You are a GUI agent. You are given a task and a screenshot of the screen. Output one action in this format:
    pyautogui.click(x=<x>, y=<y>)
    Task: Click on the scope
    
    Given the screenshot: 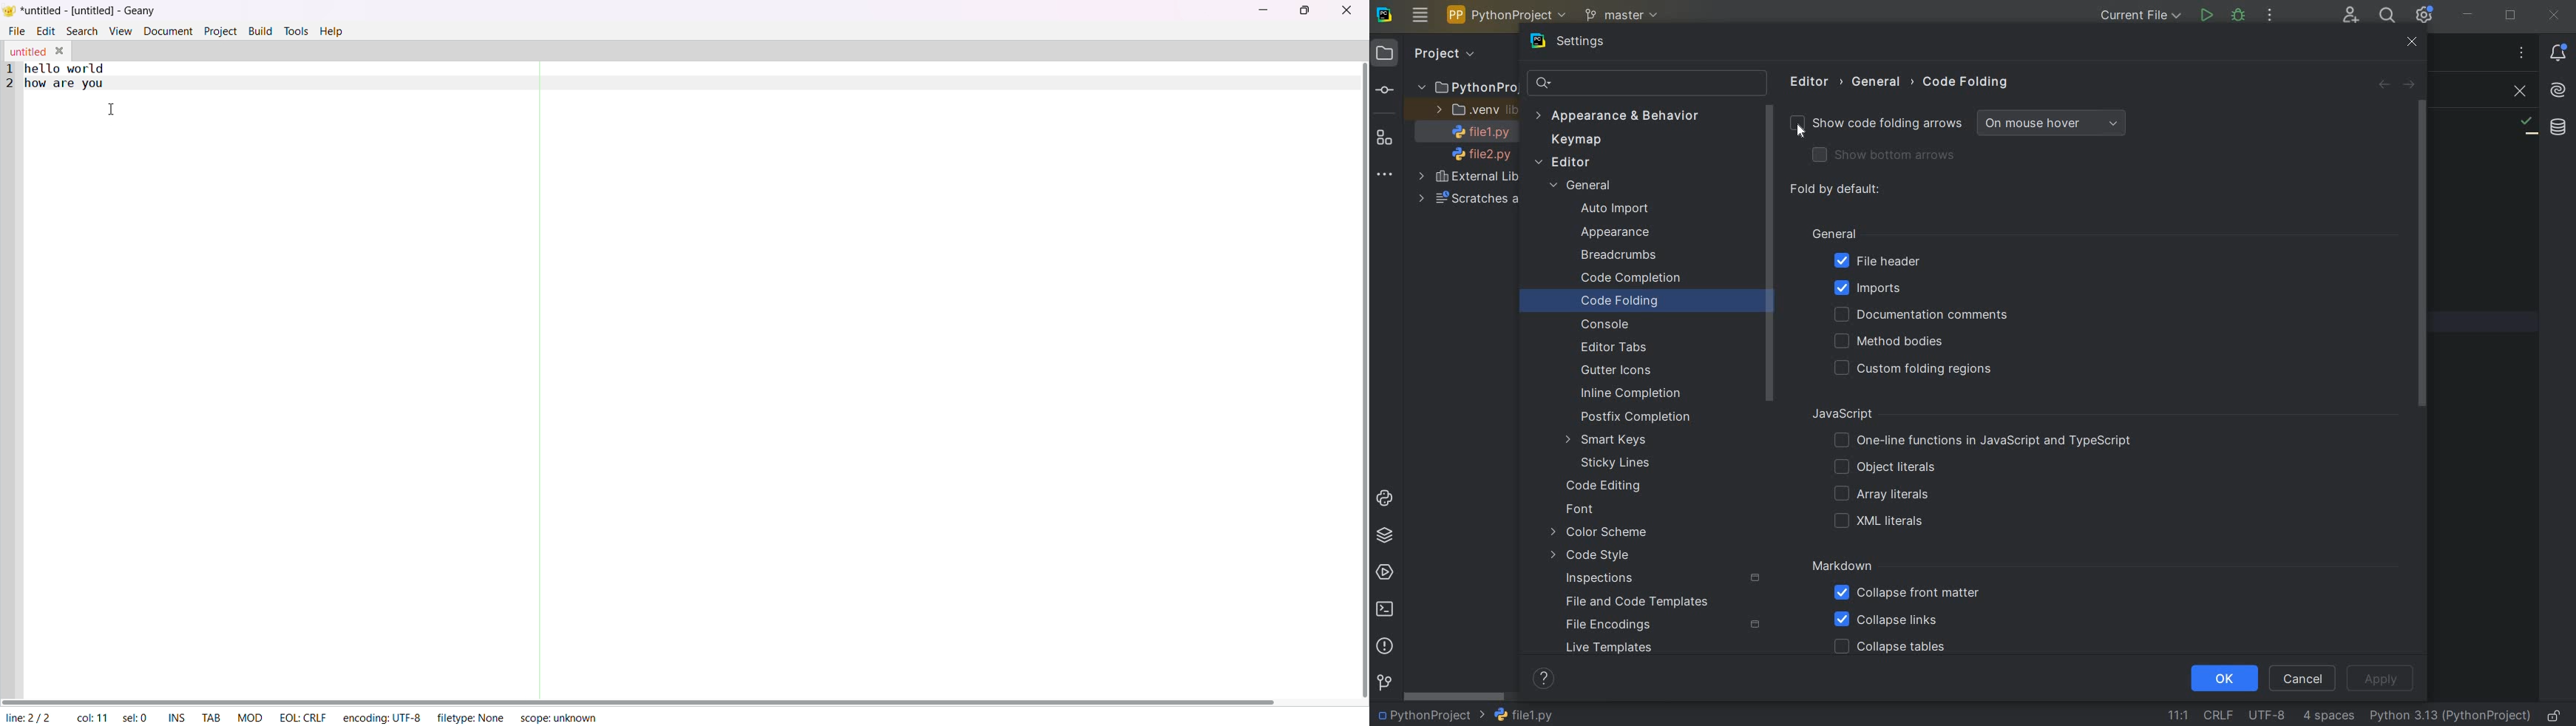 What is the action you would take?
    pyautogui.click(x=558, y=718)
    